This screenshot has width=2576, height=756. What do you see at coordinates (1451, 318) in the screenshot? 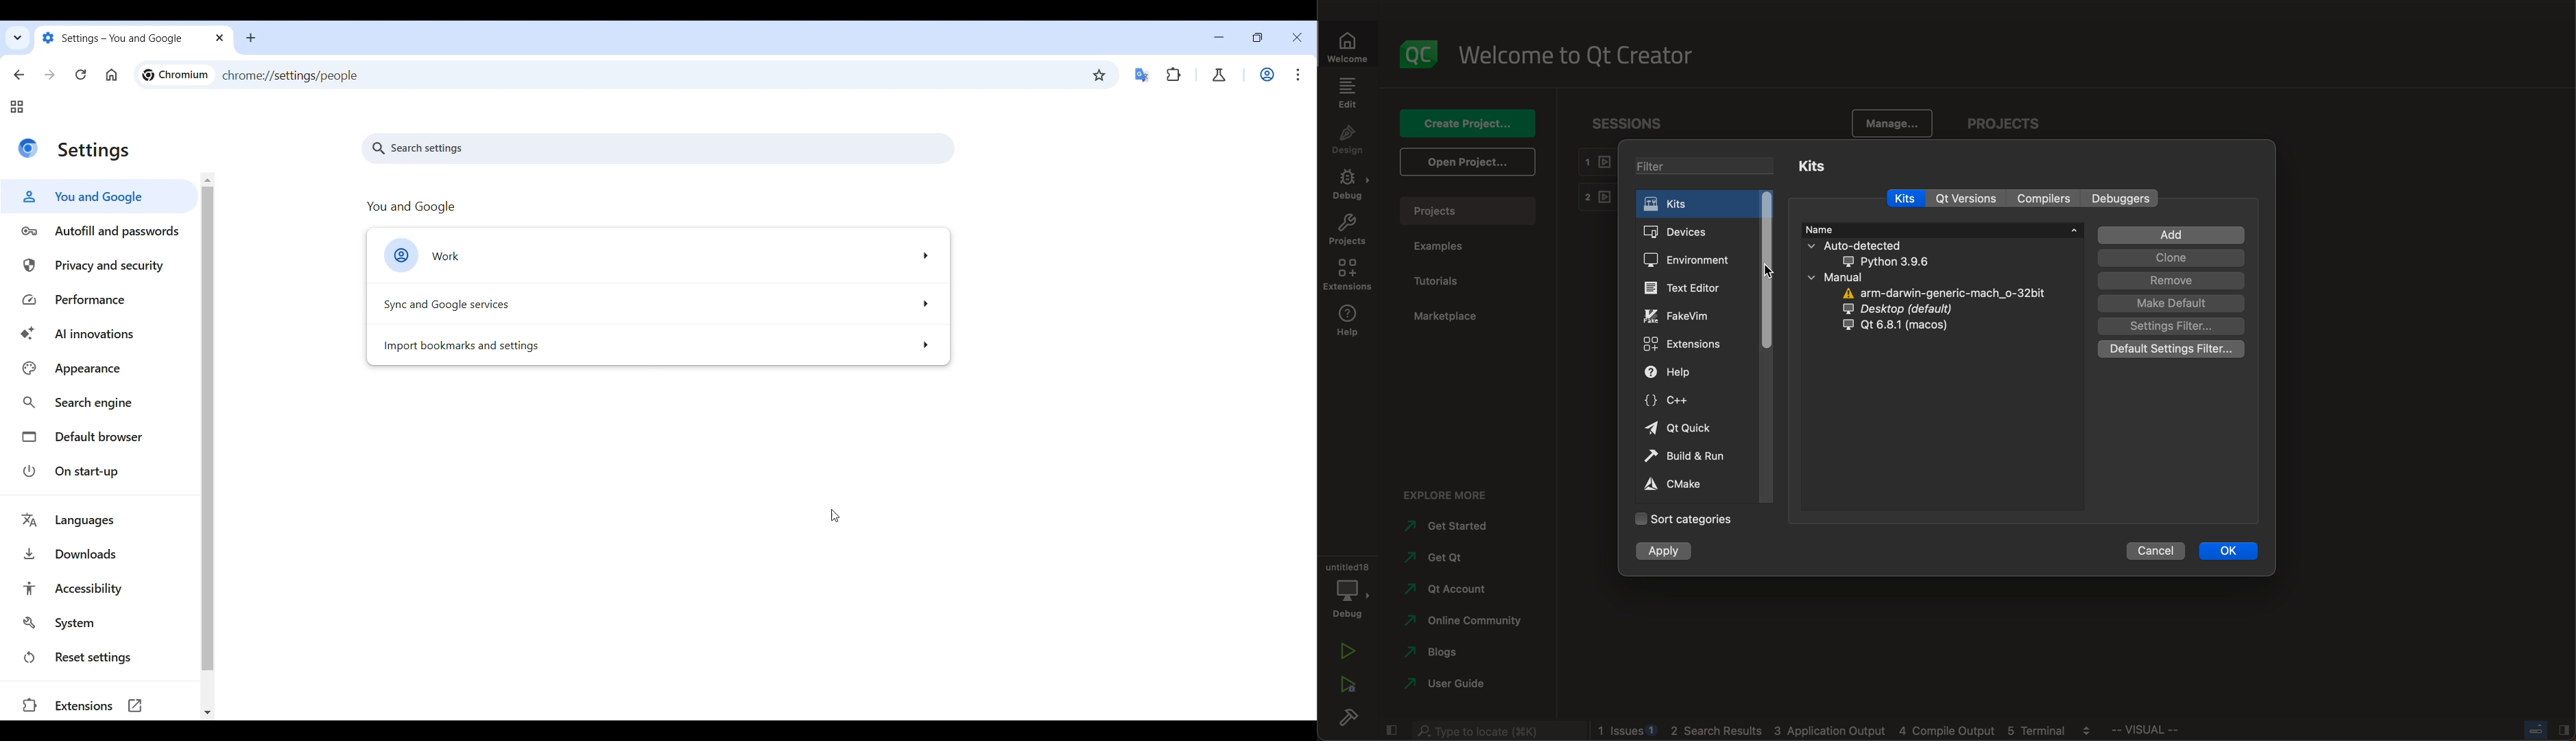
I see `marketplace` at bounding box center [1451, 318].